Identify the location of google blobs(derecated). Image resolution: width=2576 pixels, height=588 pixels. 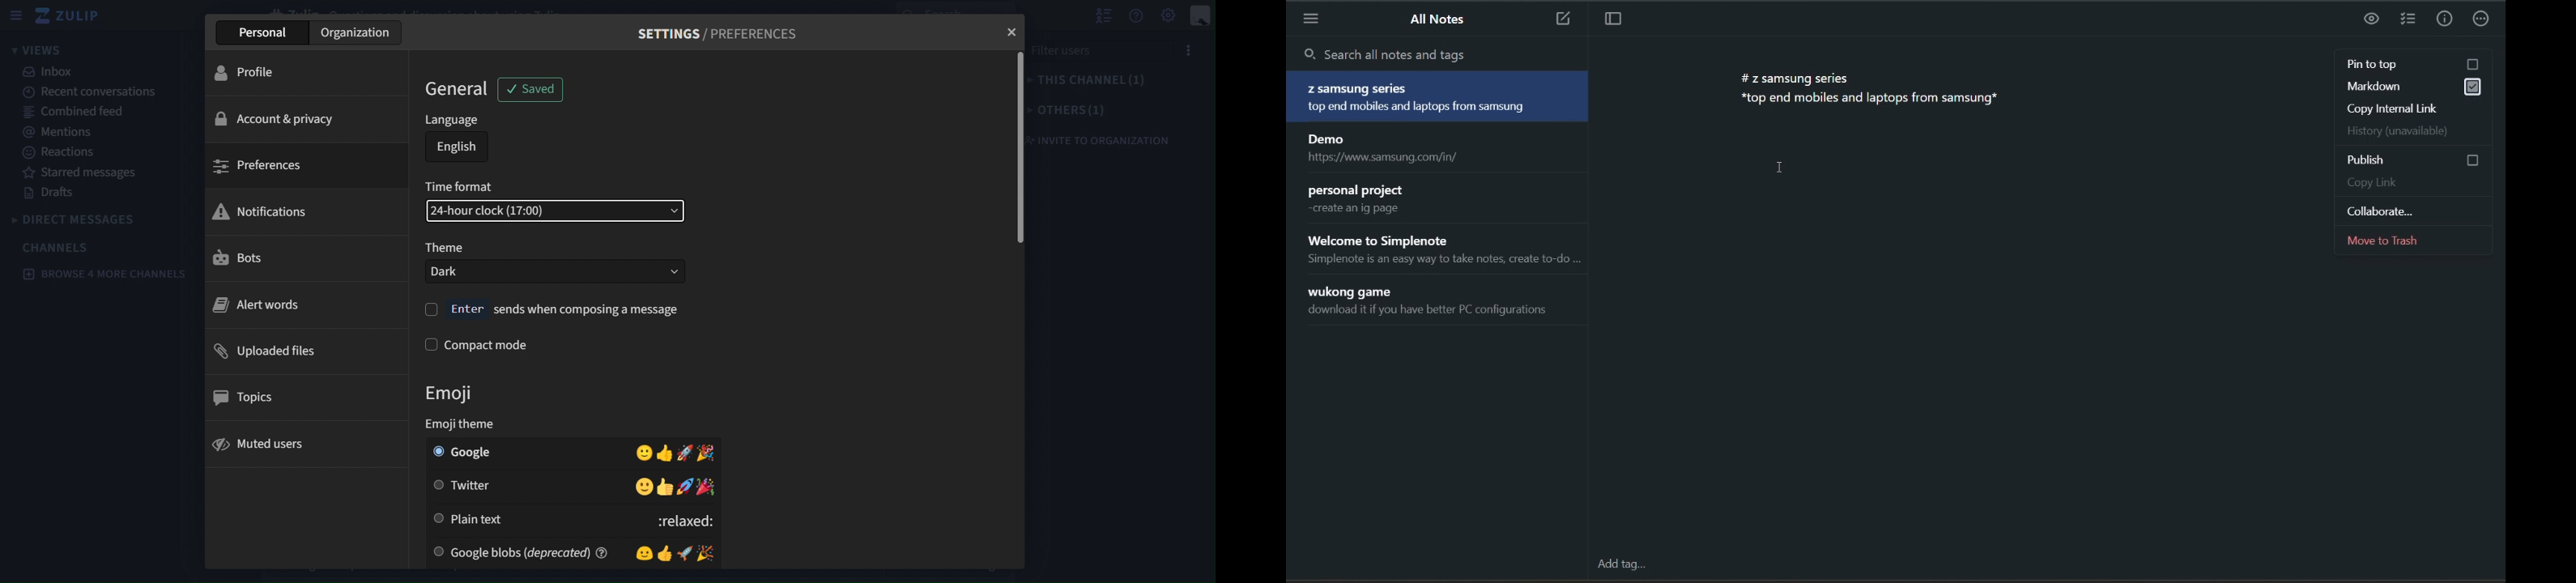
(511, 552).